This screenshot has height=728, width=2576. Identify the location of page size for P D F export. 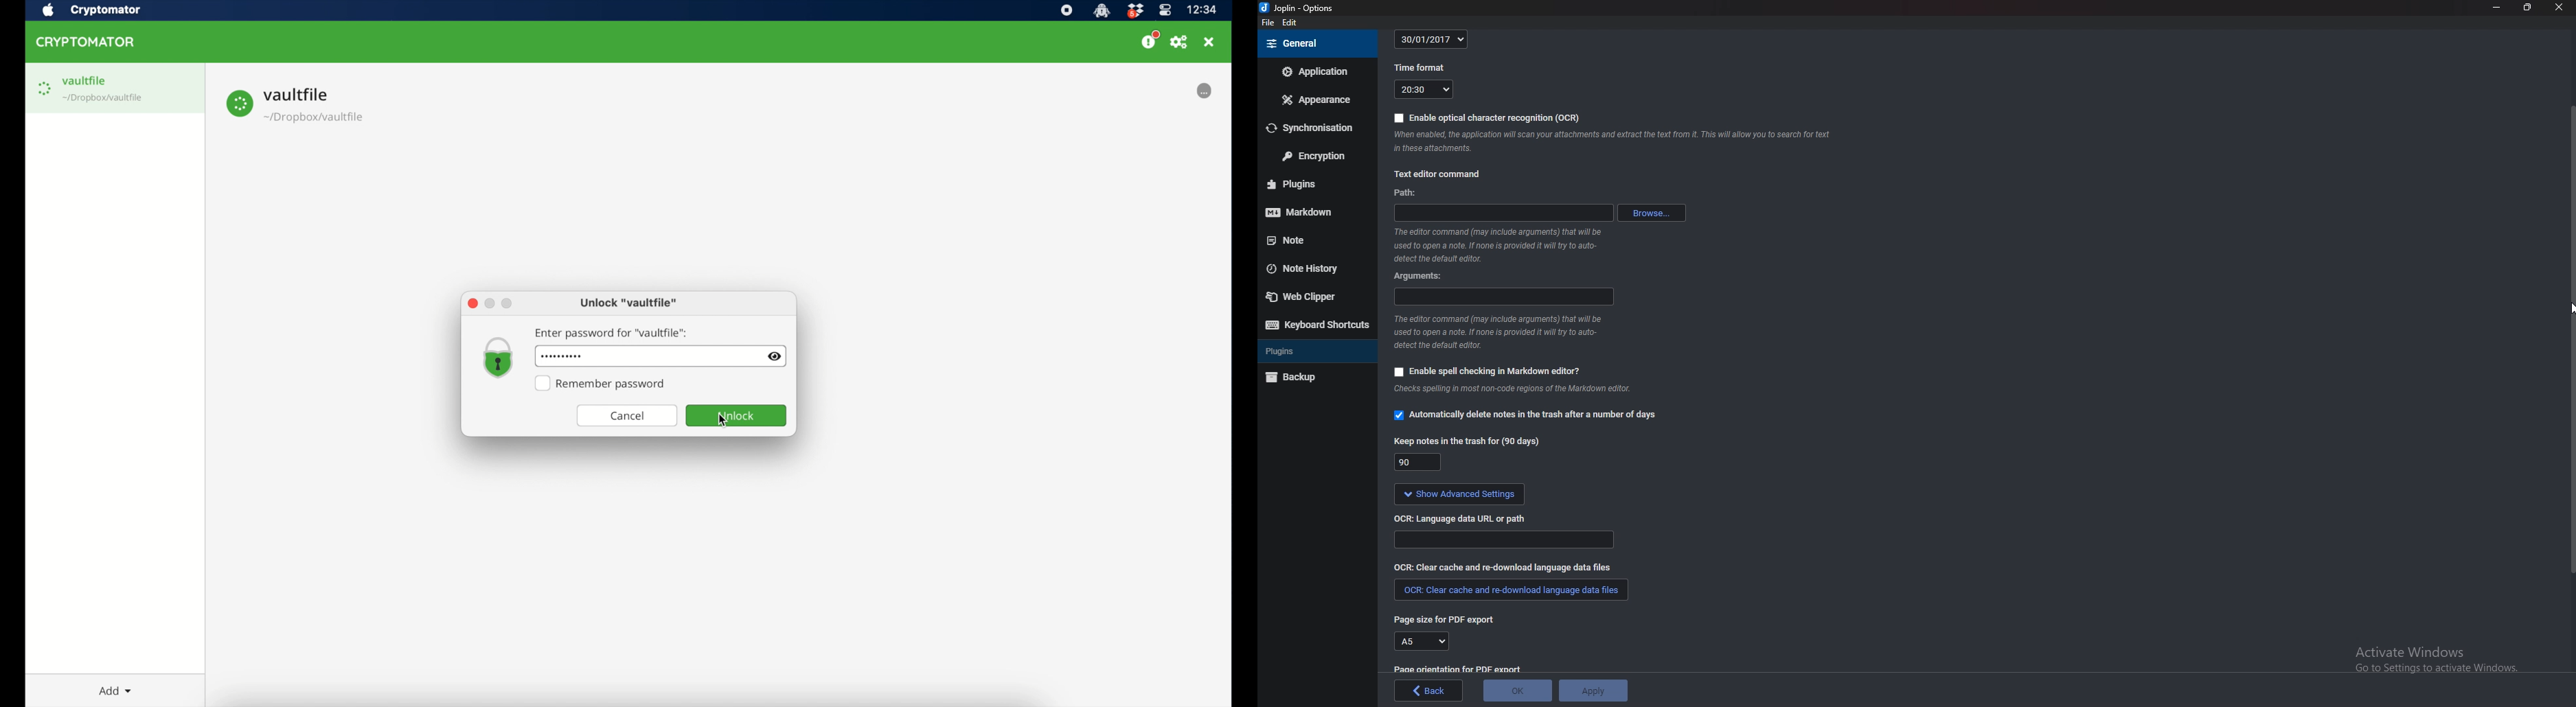
(1450, 621).